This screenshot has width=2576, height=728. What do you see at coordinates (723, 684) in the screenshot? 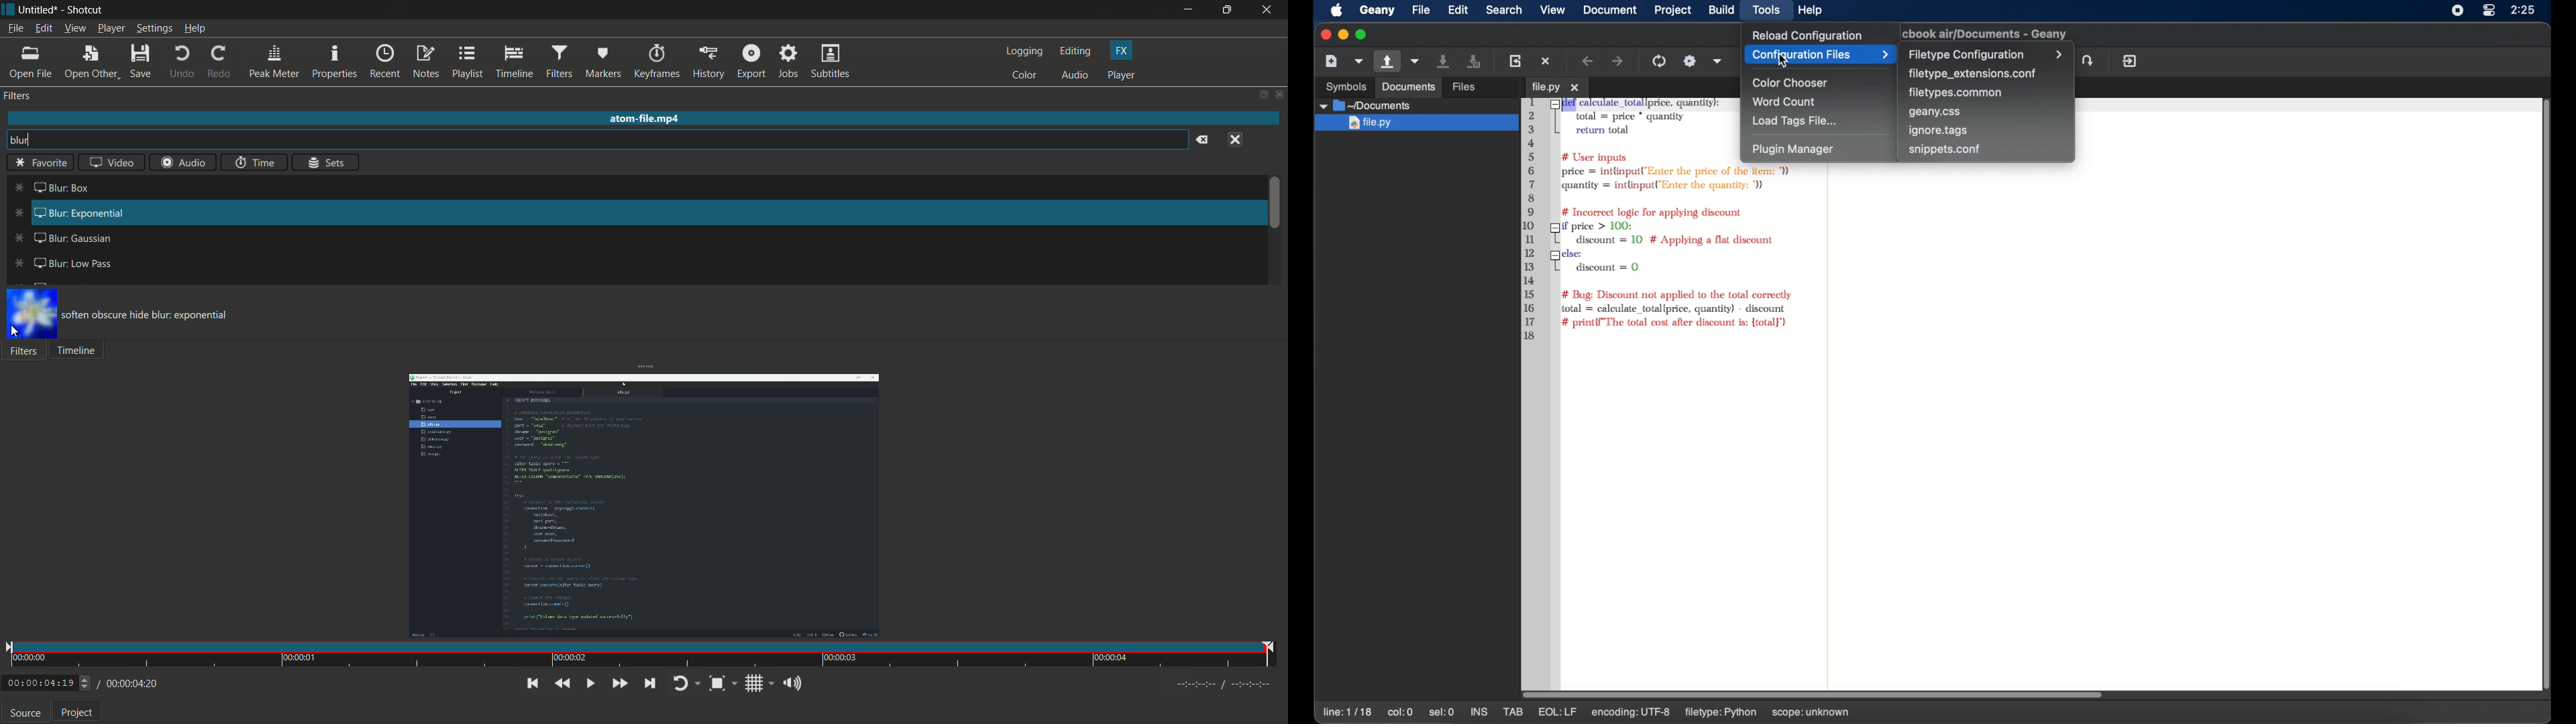
I see `toggle zoom` at bounding box center [723, 684].